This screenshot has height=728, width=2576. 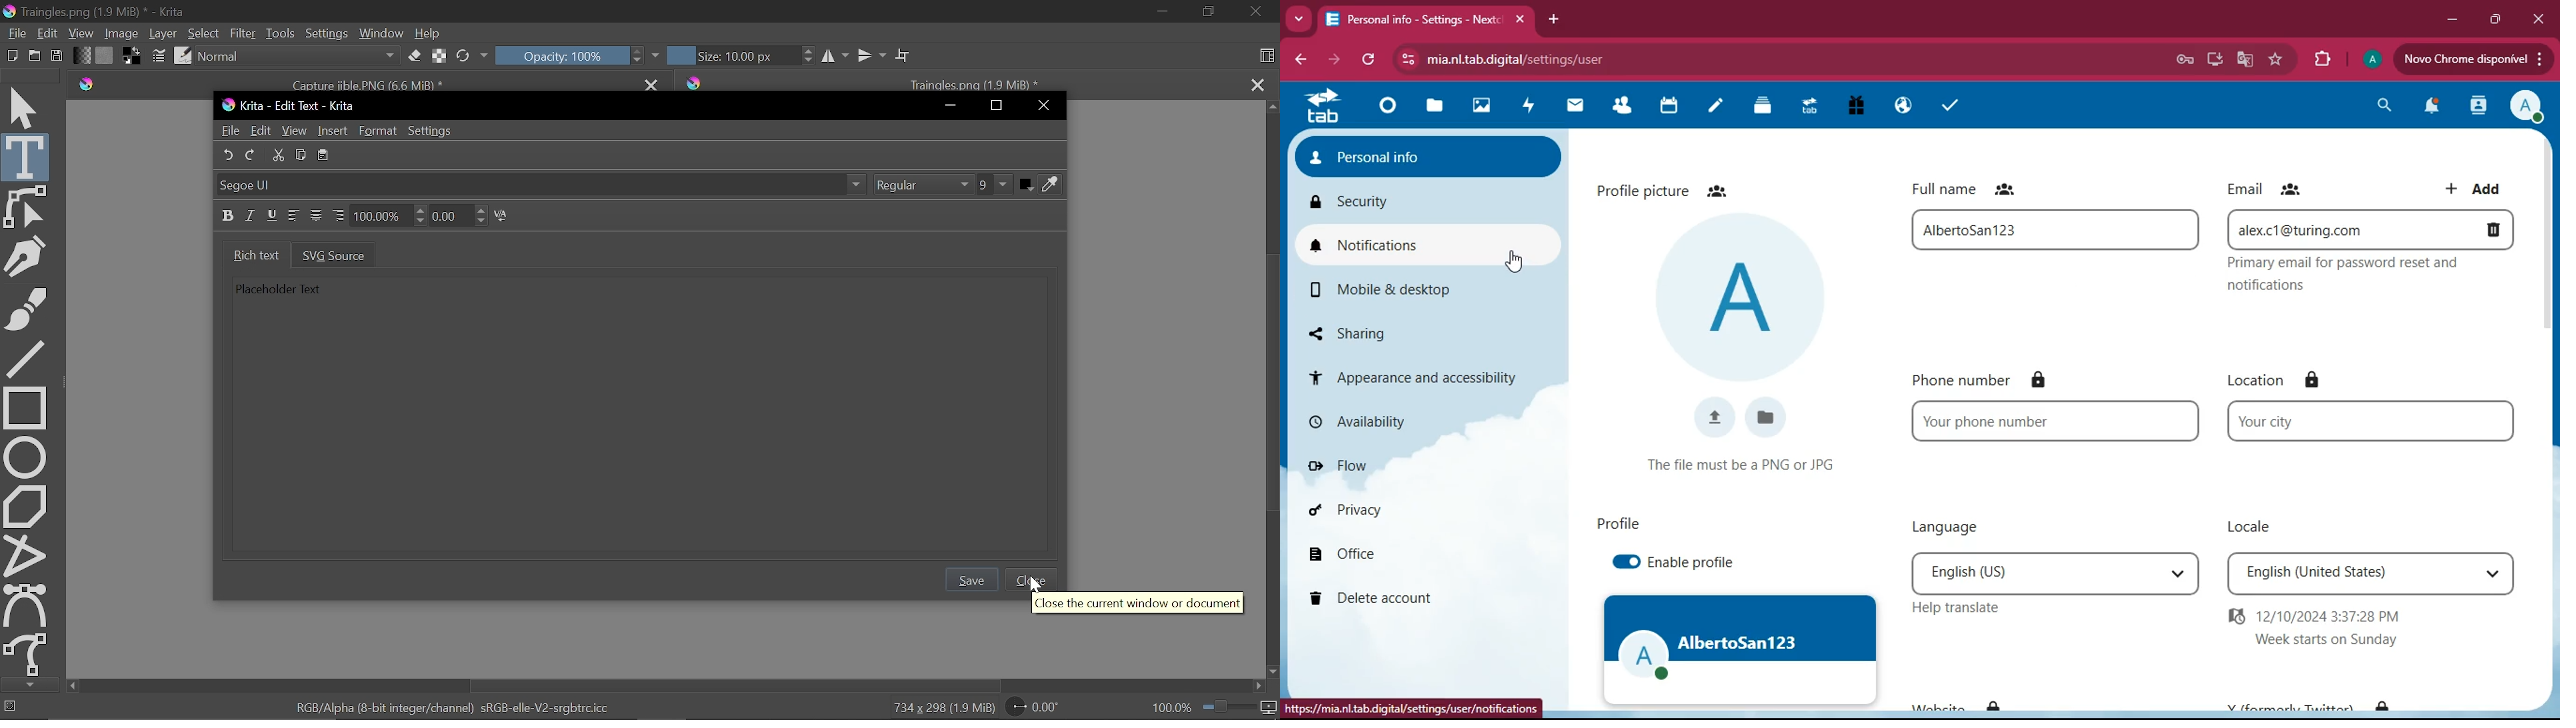 What do you see at coordinates (1393, 507) in the screenshot?
I see `privacy` at bounding box center [1393, 507].